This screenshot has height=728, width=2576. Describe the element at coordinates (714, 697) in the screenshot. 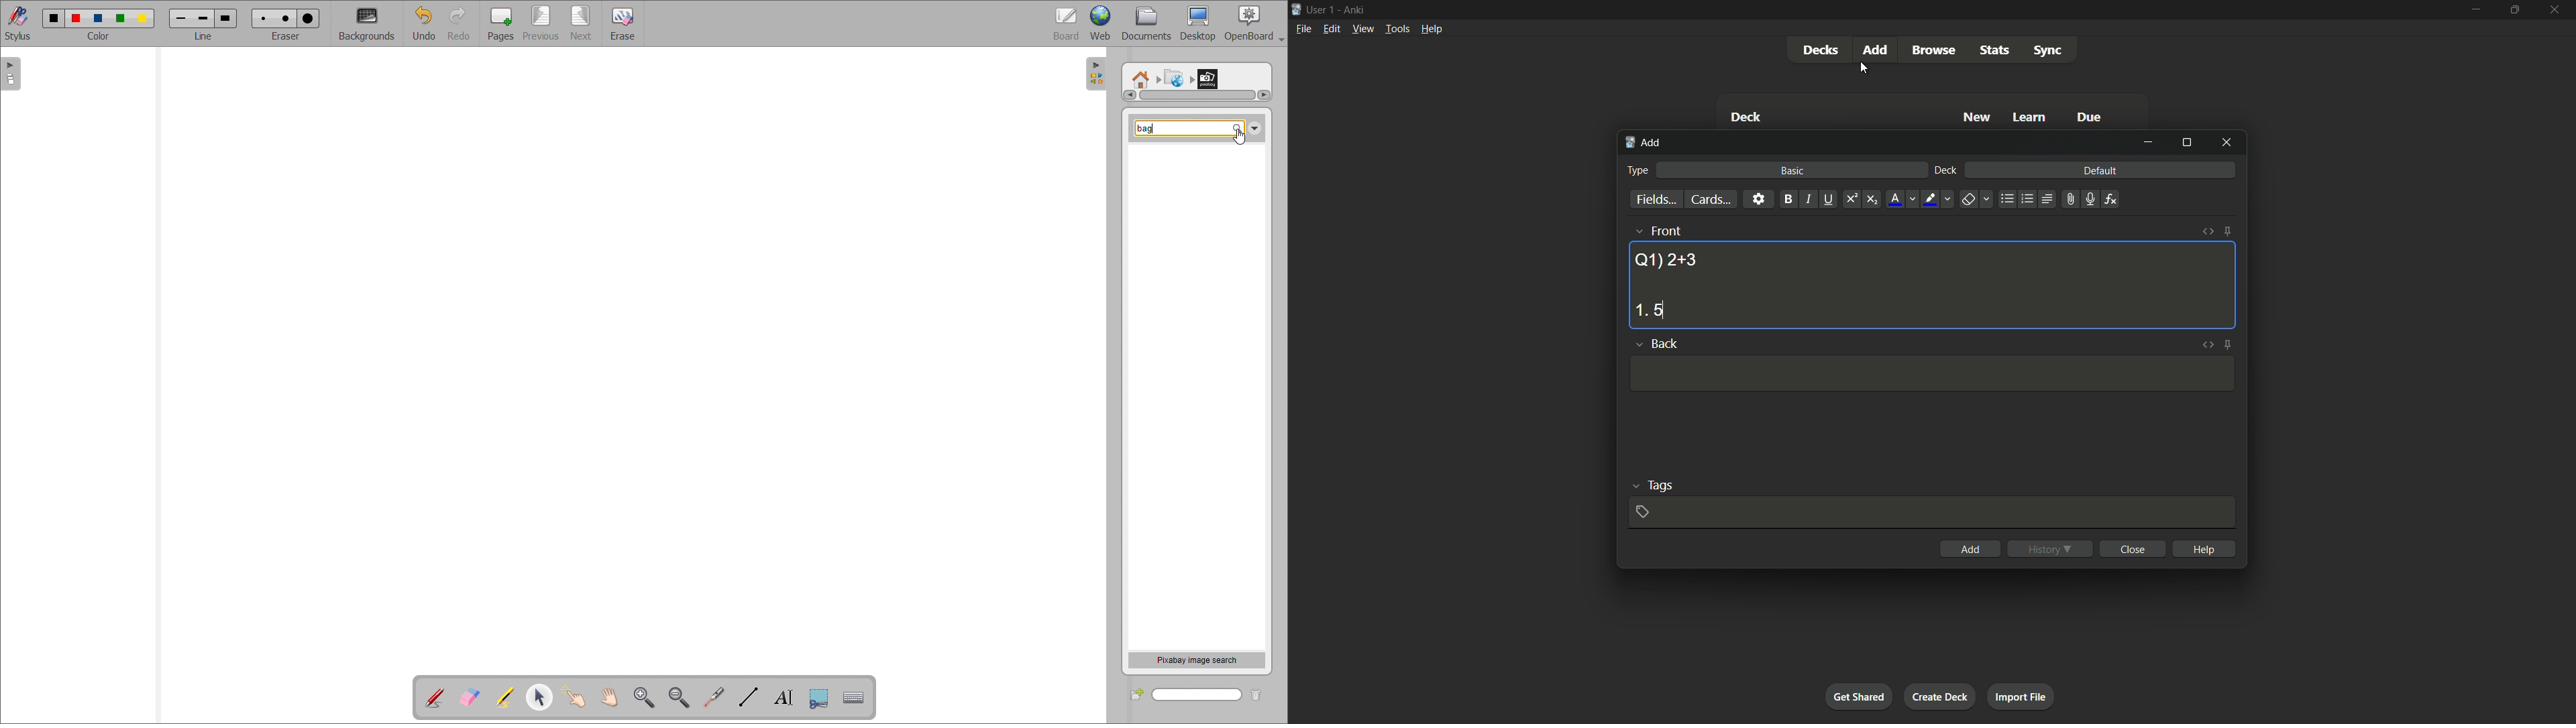

I see `virtual laser pointer` at that location.